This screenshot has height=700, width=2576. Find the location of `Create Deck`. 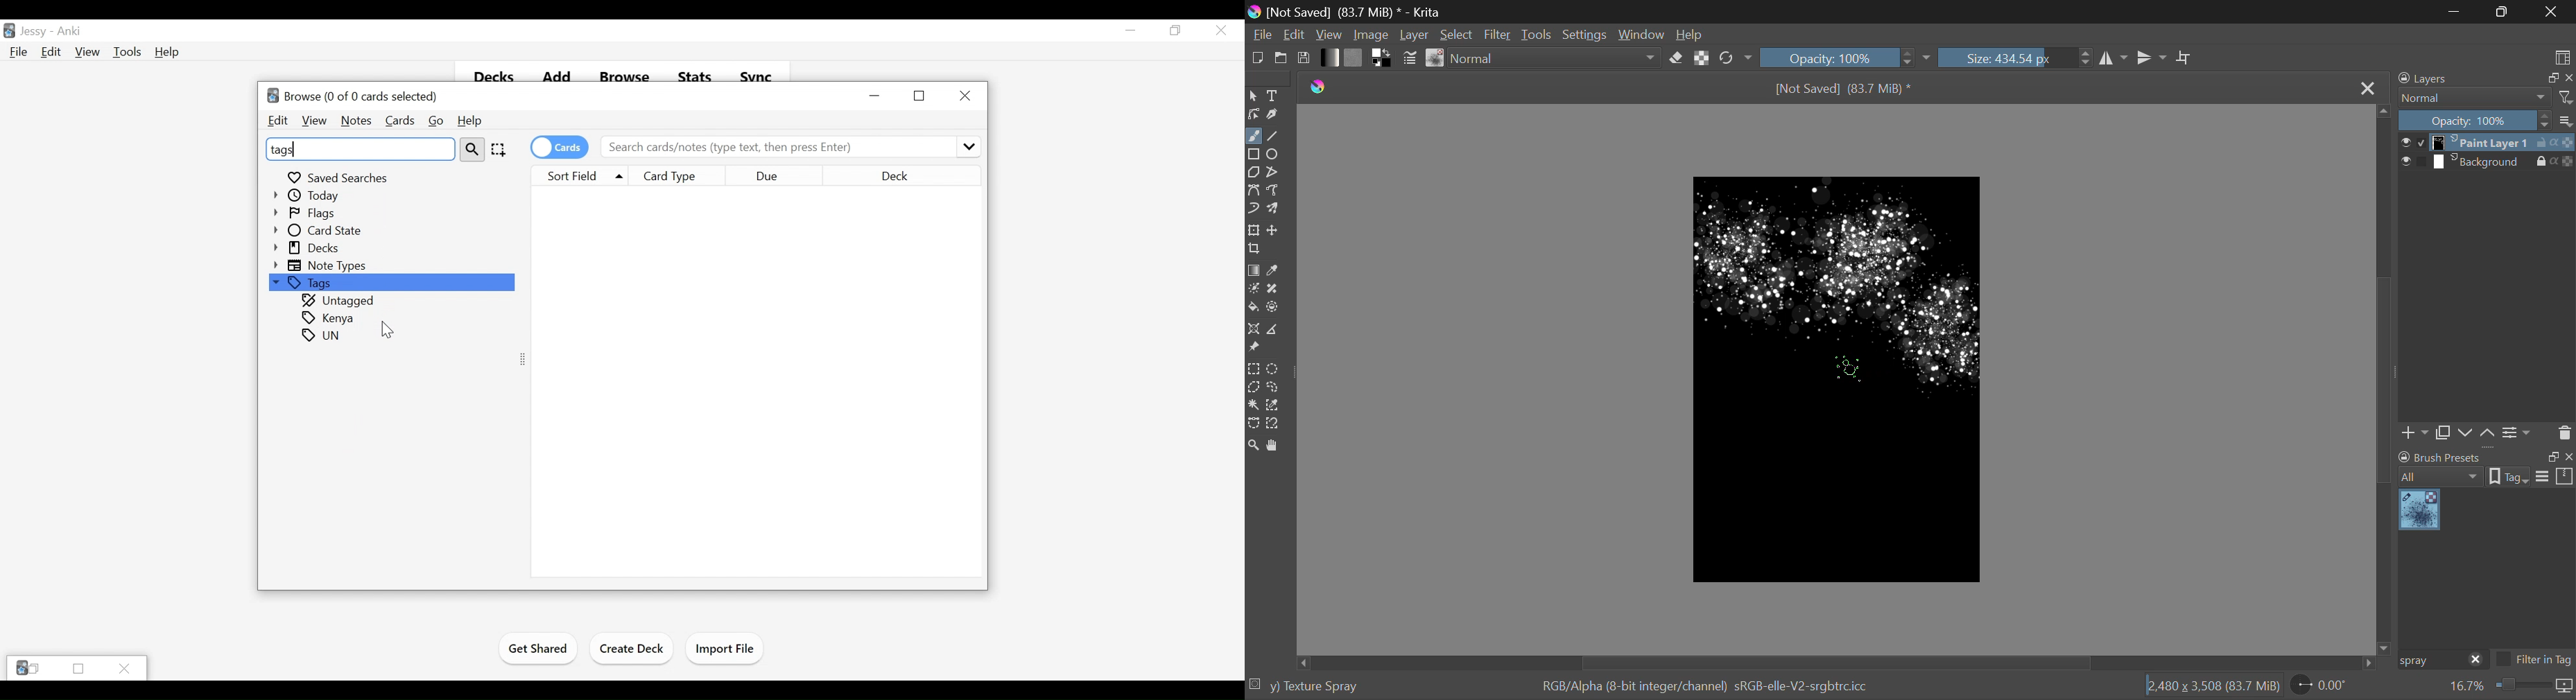

Create Deck is located at coordinates (633, 648).